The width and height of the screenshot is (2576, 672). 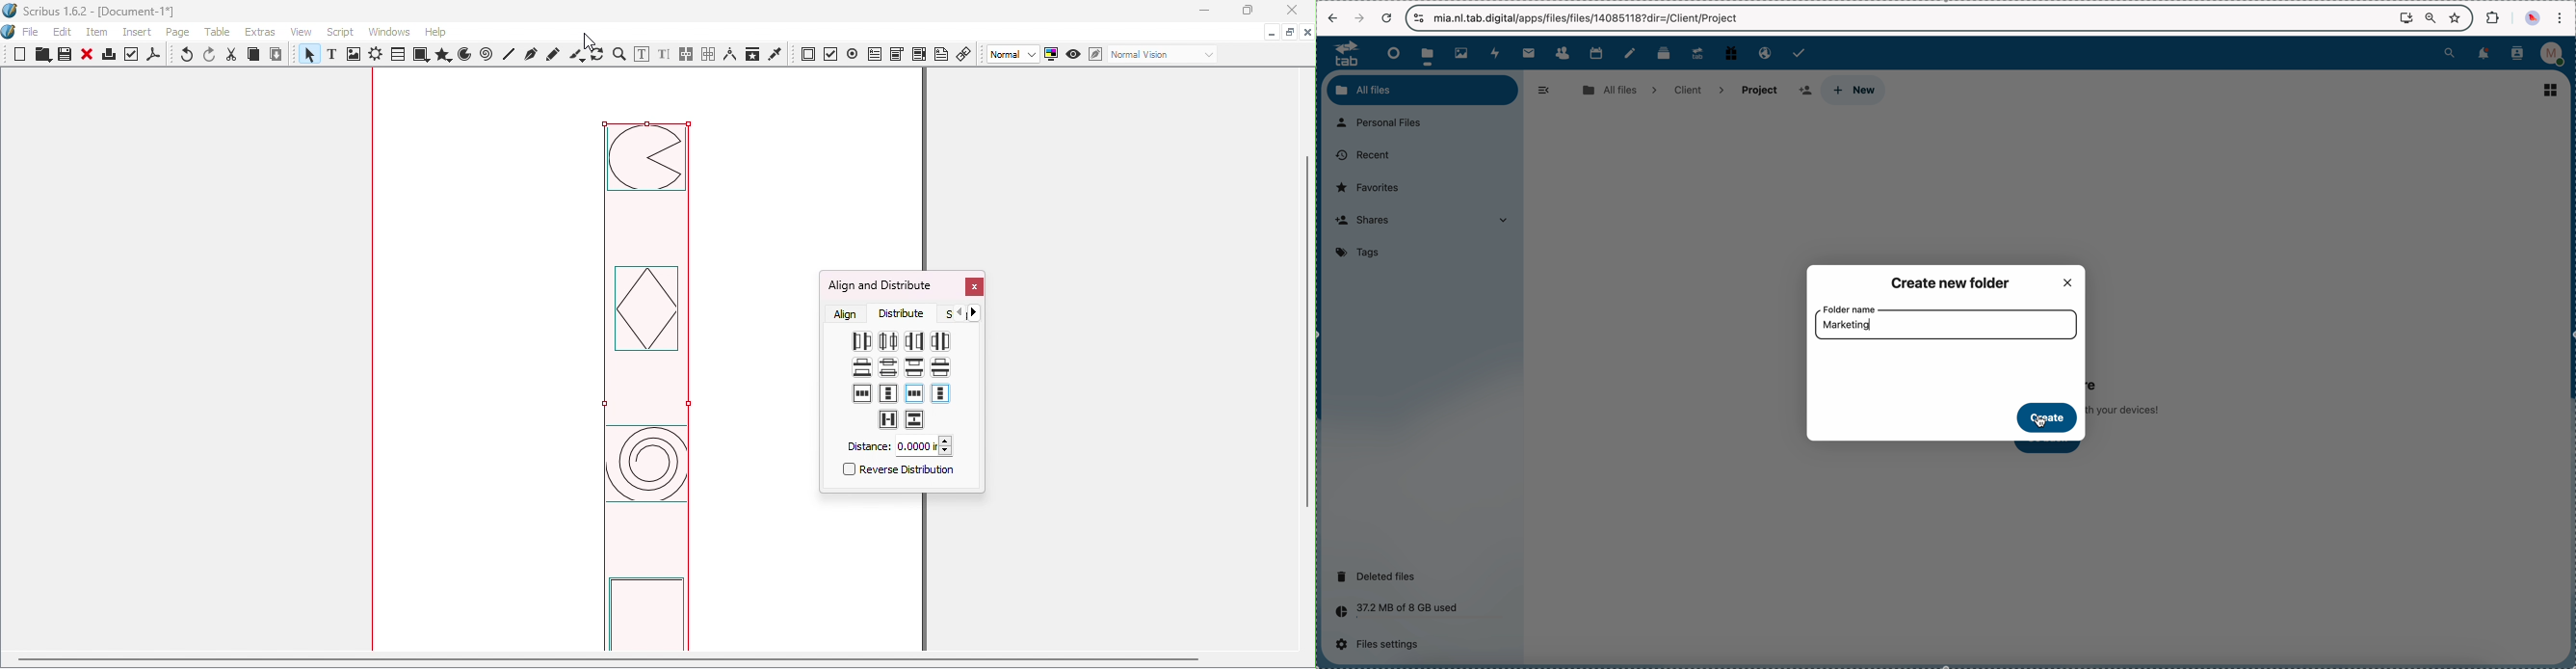 What do you see at coordinates (181, 34) in the screenshot?
I see `Page` at bounding box center [181, 34].